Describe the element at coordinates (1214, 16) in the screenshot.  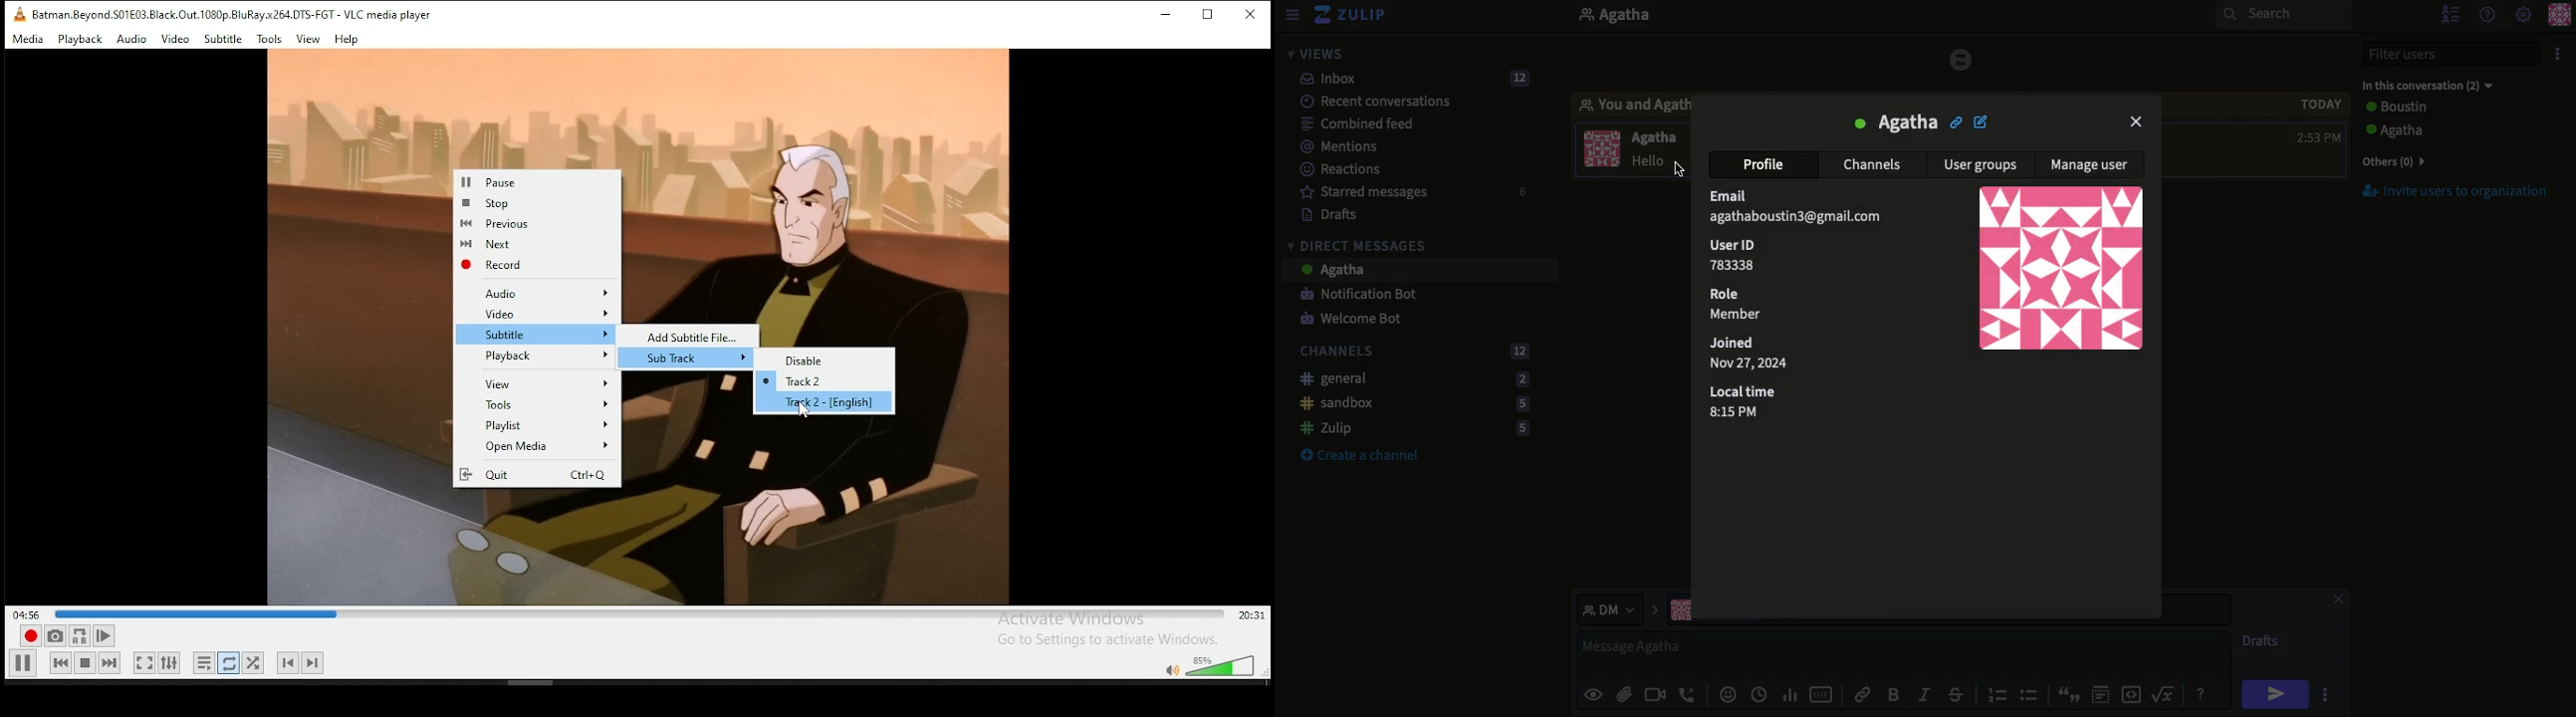
I see `maximize` at that location.